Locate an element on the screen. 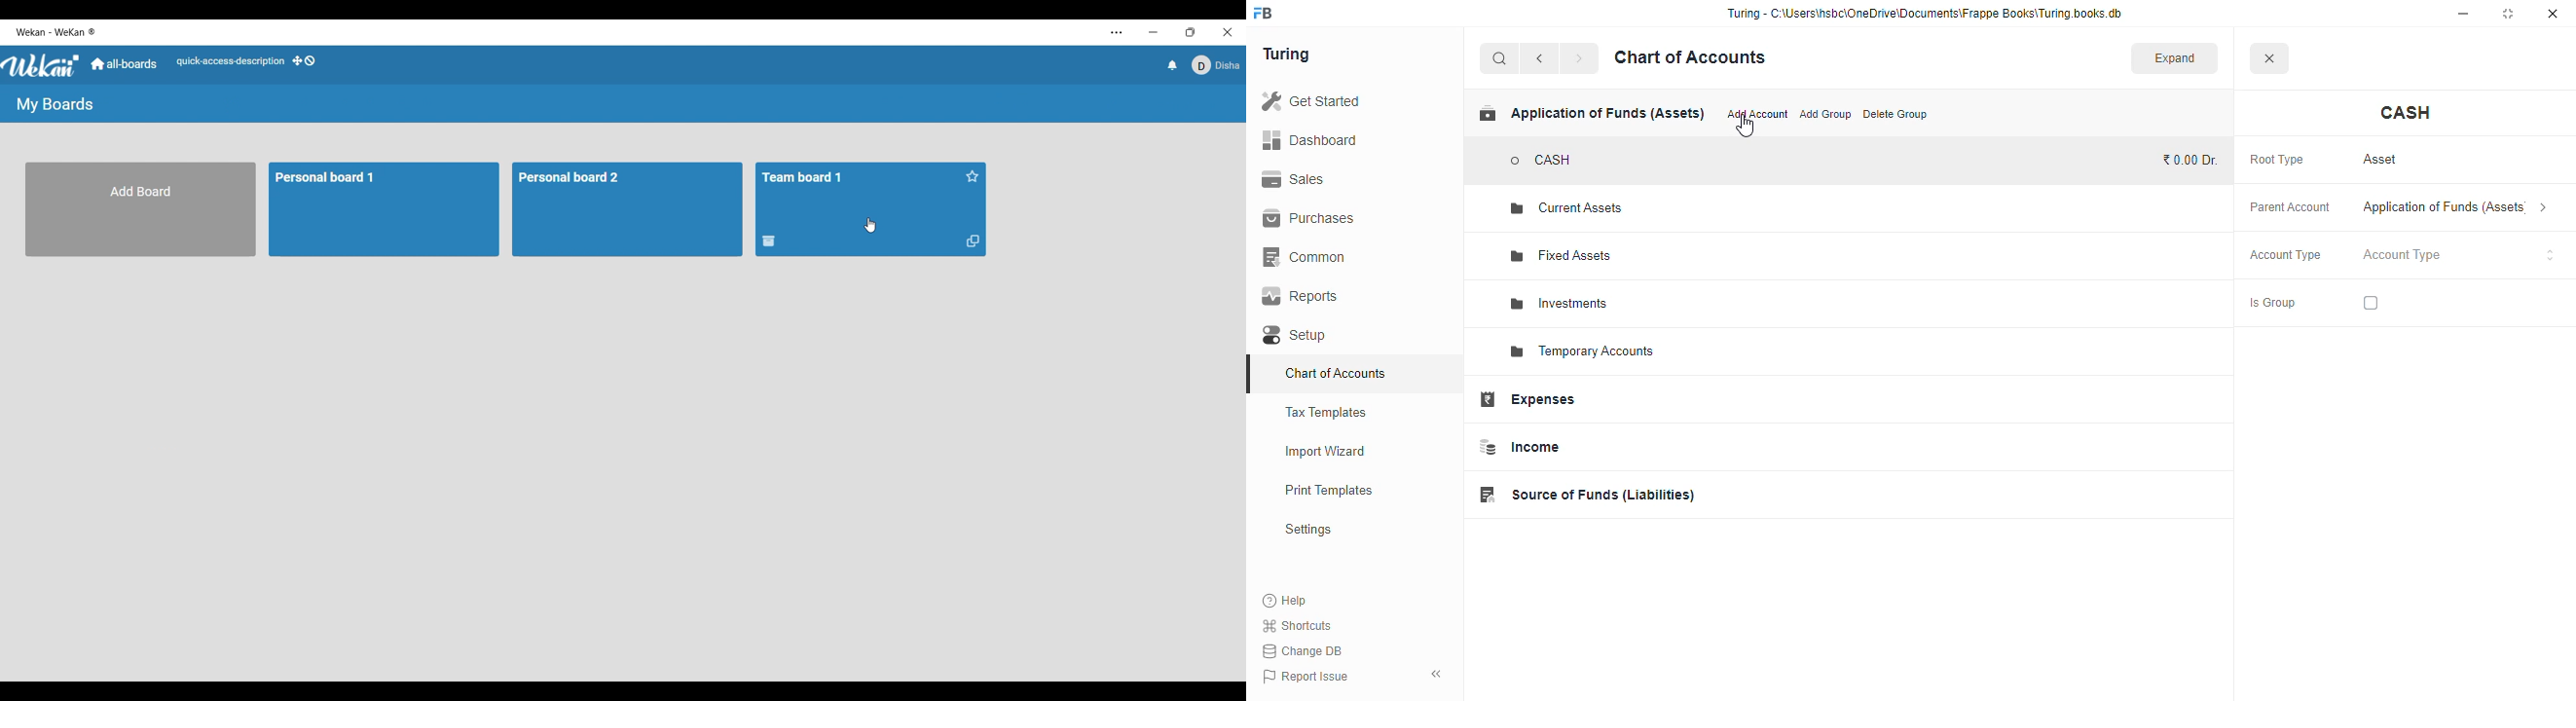 The width and height of the screenshot is (2576, 728). checkbox is located at coordinates (2371, 303).